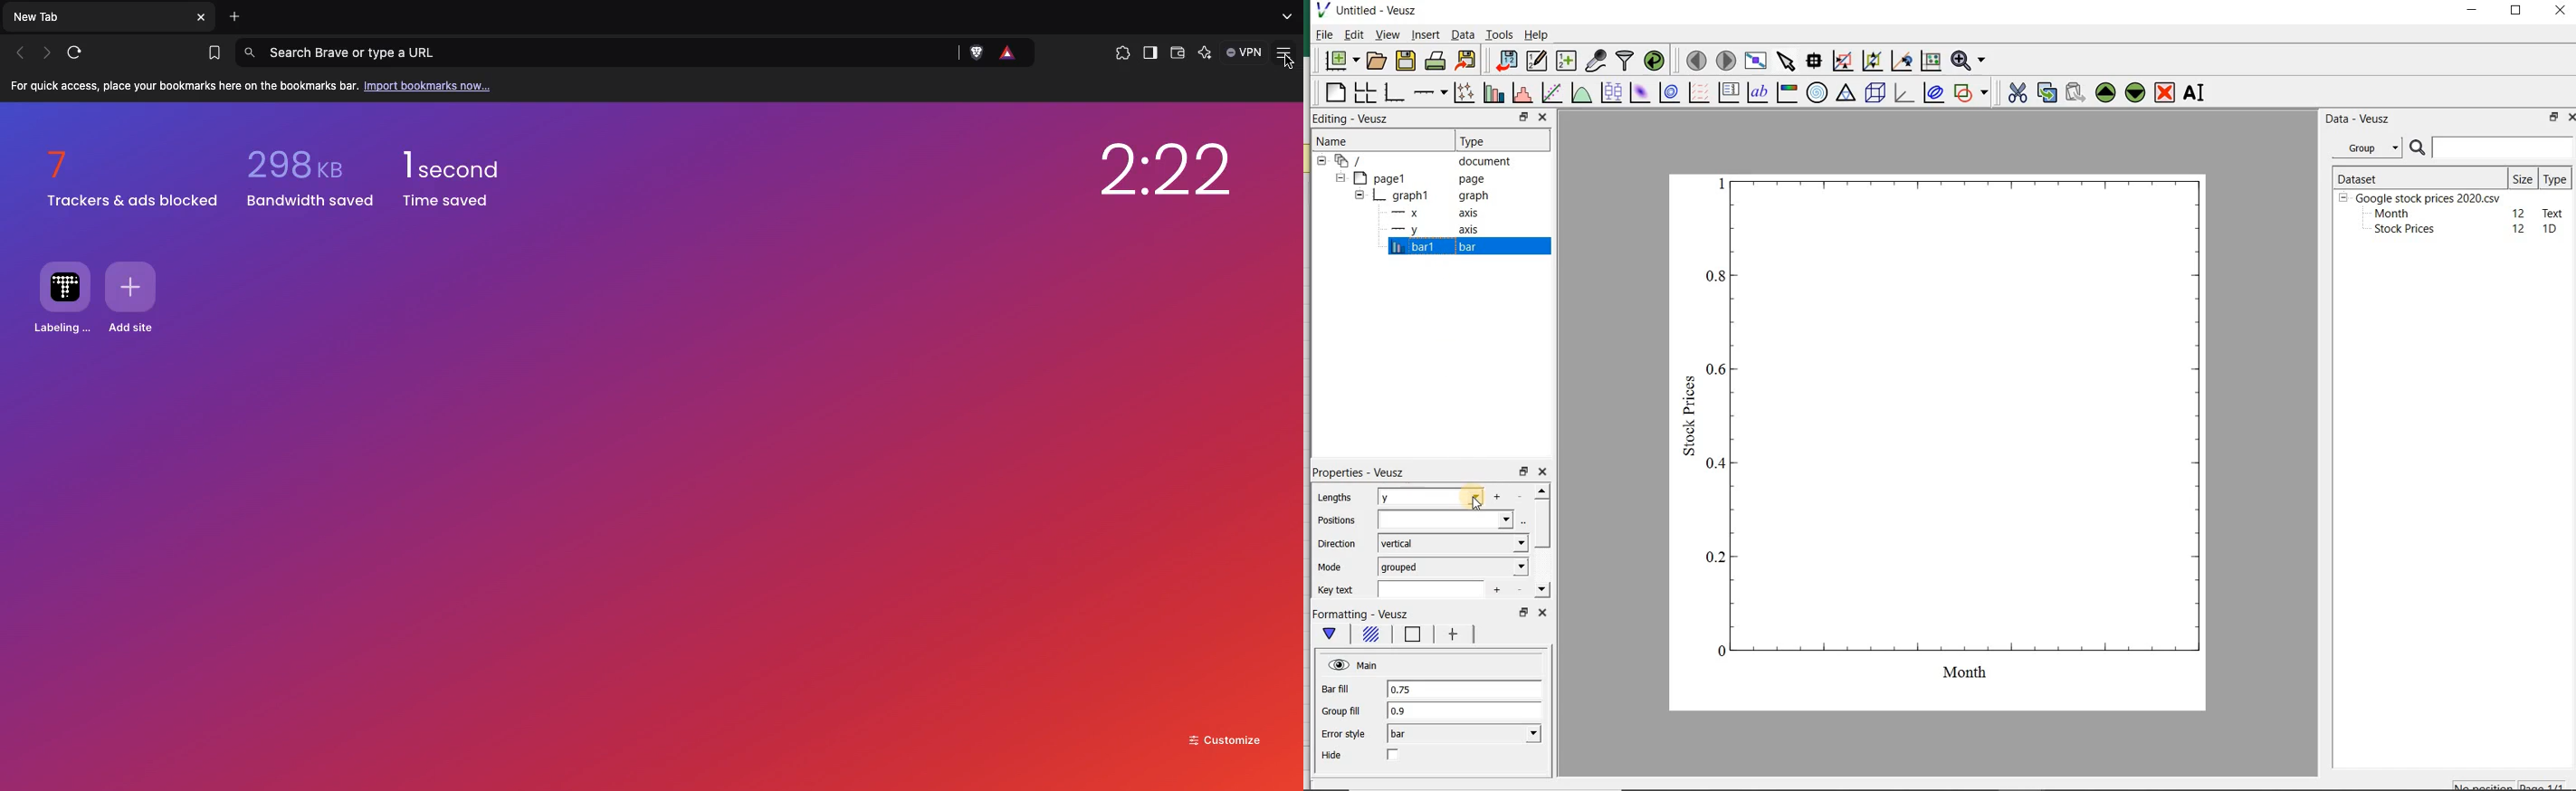  I want to click on renames the selected widget, so click(2192, 95).